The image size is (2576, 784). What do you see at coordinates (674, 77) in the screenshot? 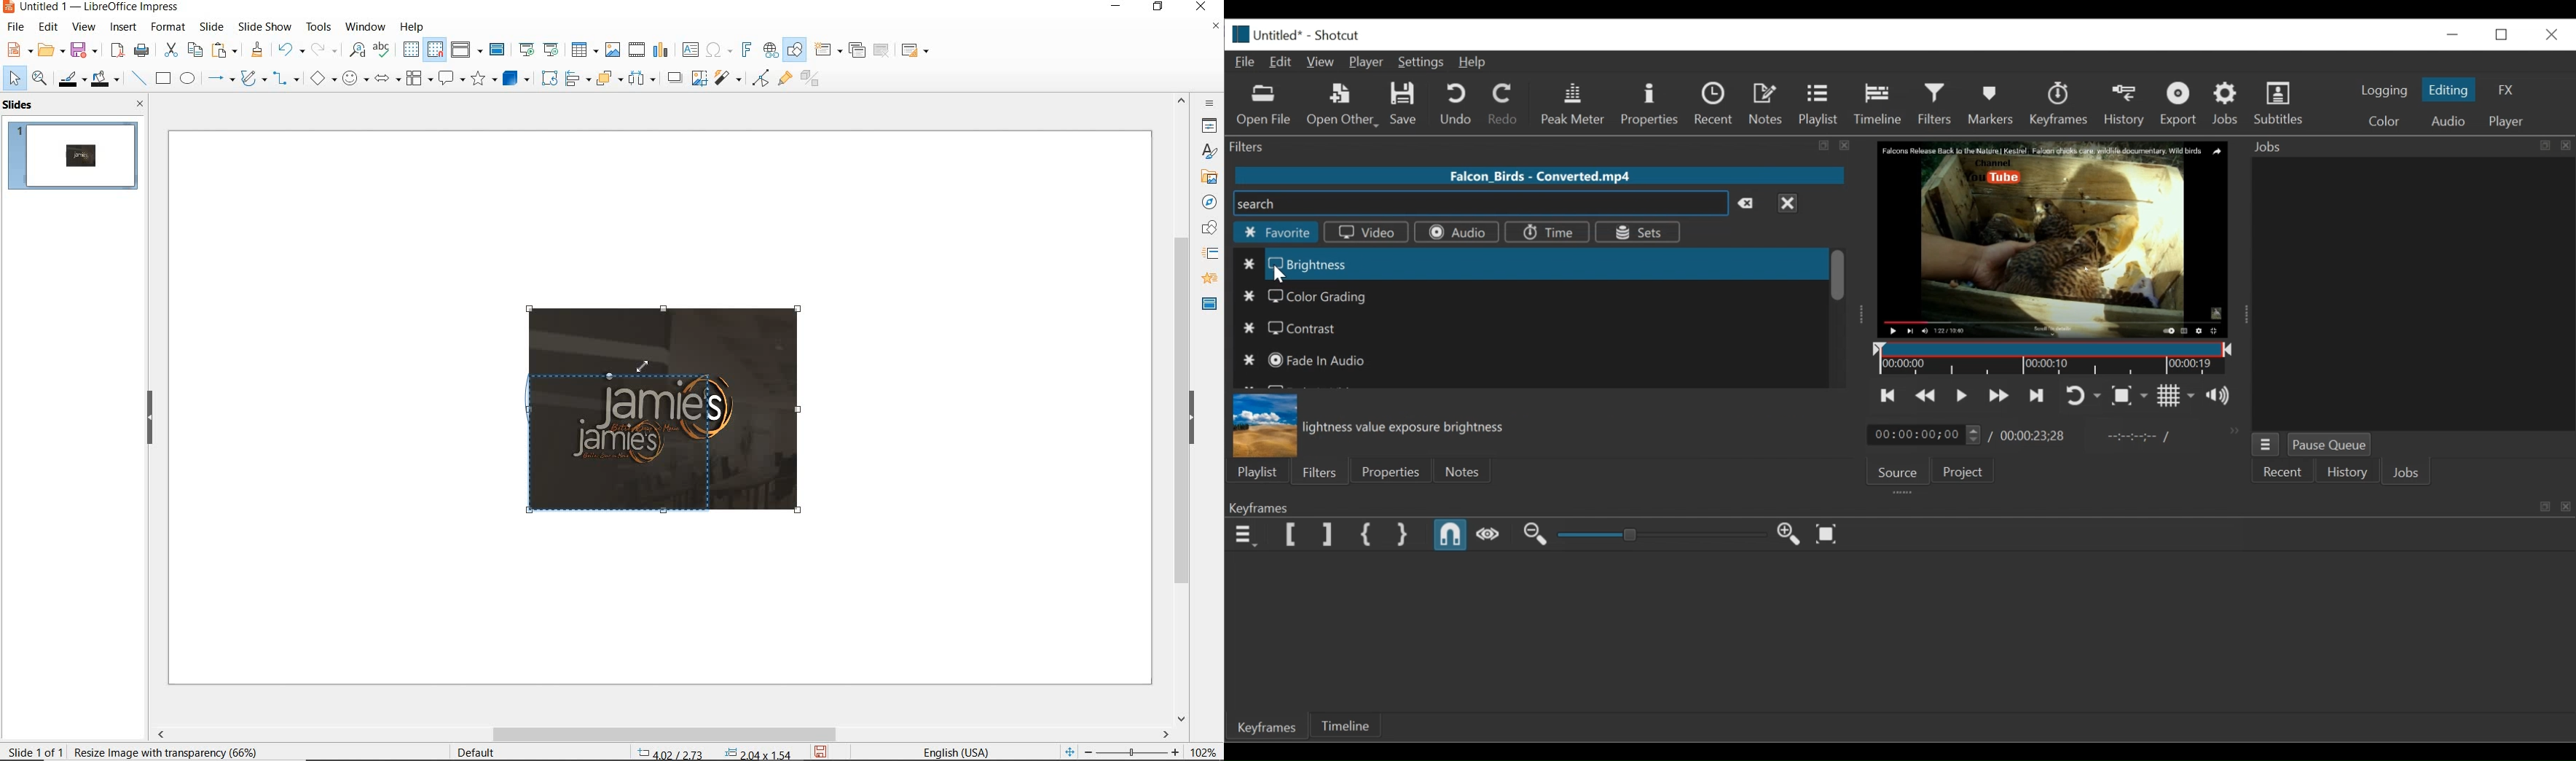
I see `shadow` at bounding box center [674, 77].